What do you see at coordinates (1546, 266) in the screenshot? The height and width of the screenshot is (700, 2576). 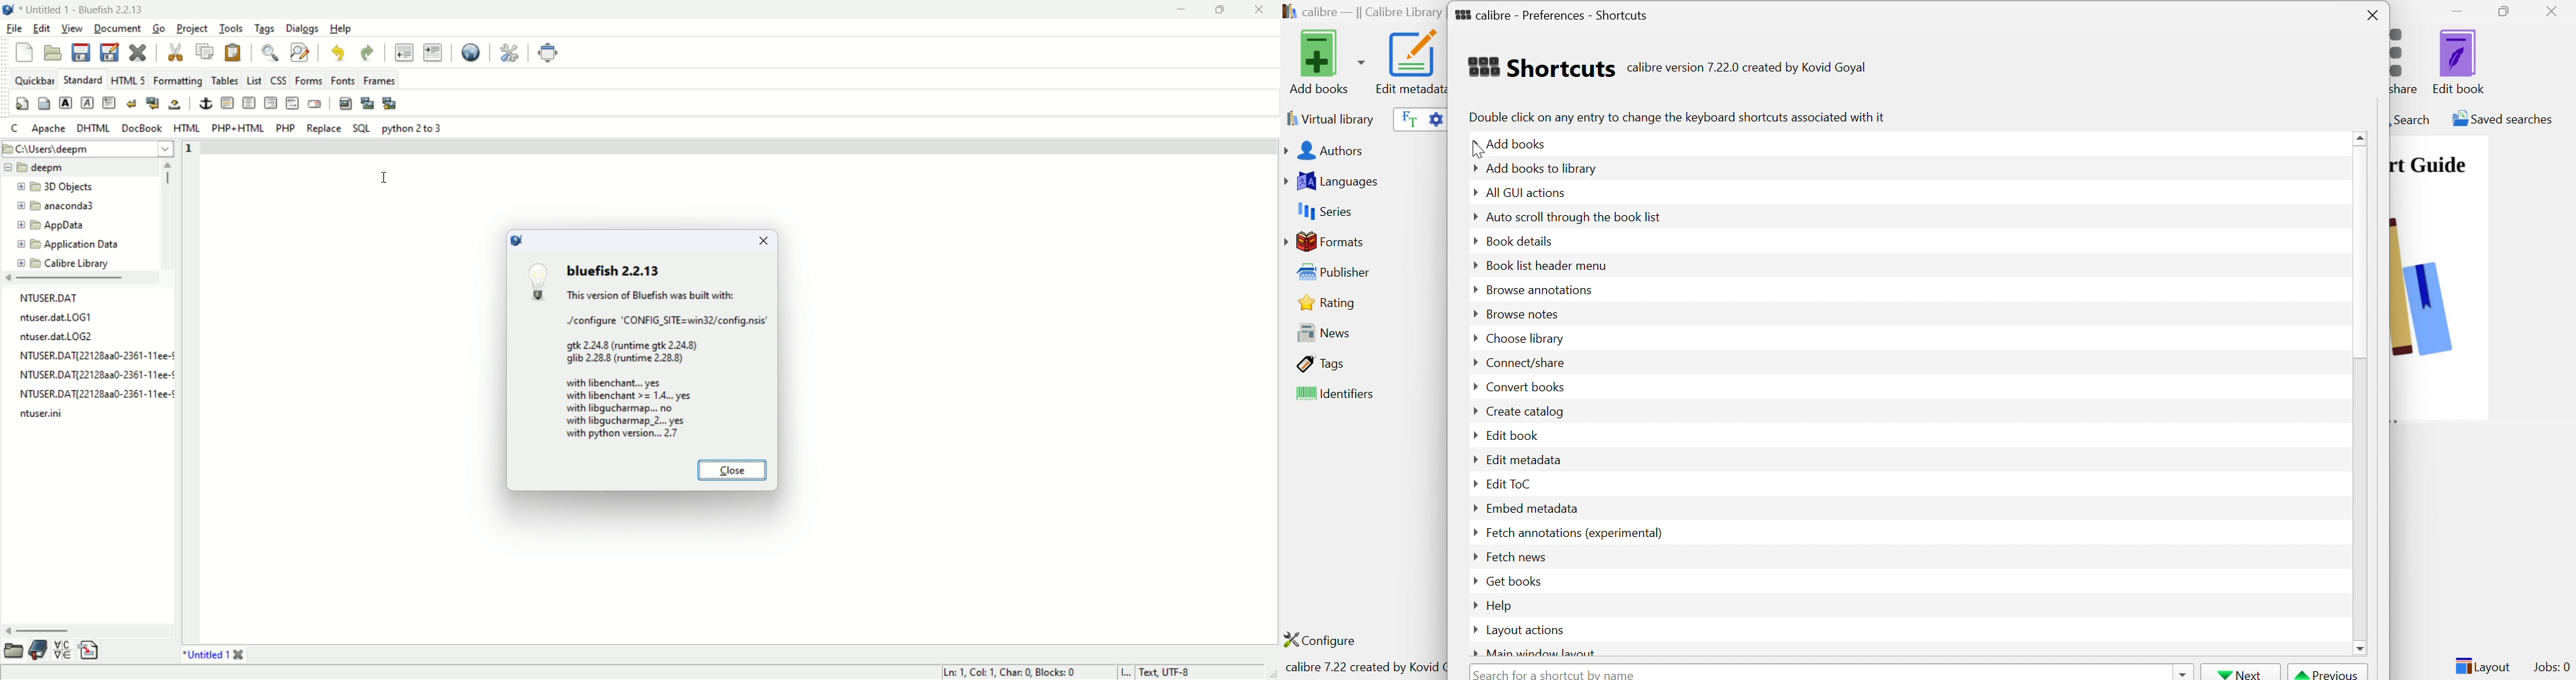 I see `Book list header menu` at bounding box center [1546, 266].